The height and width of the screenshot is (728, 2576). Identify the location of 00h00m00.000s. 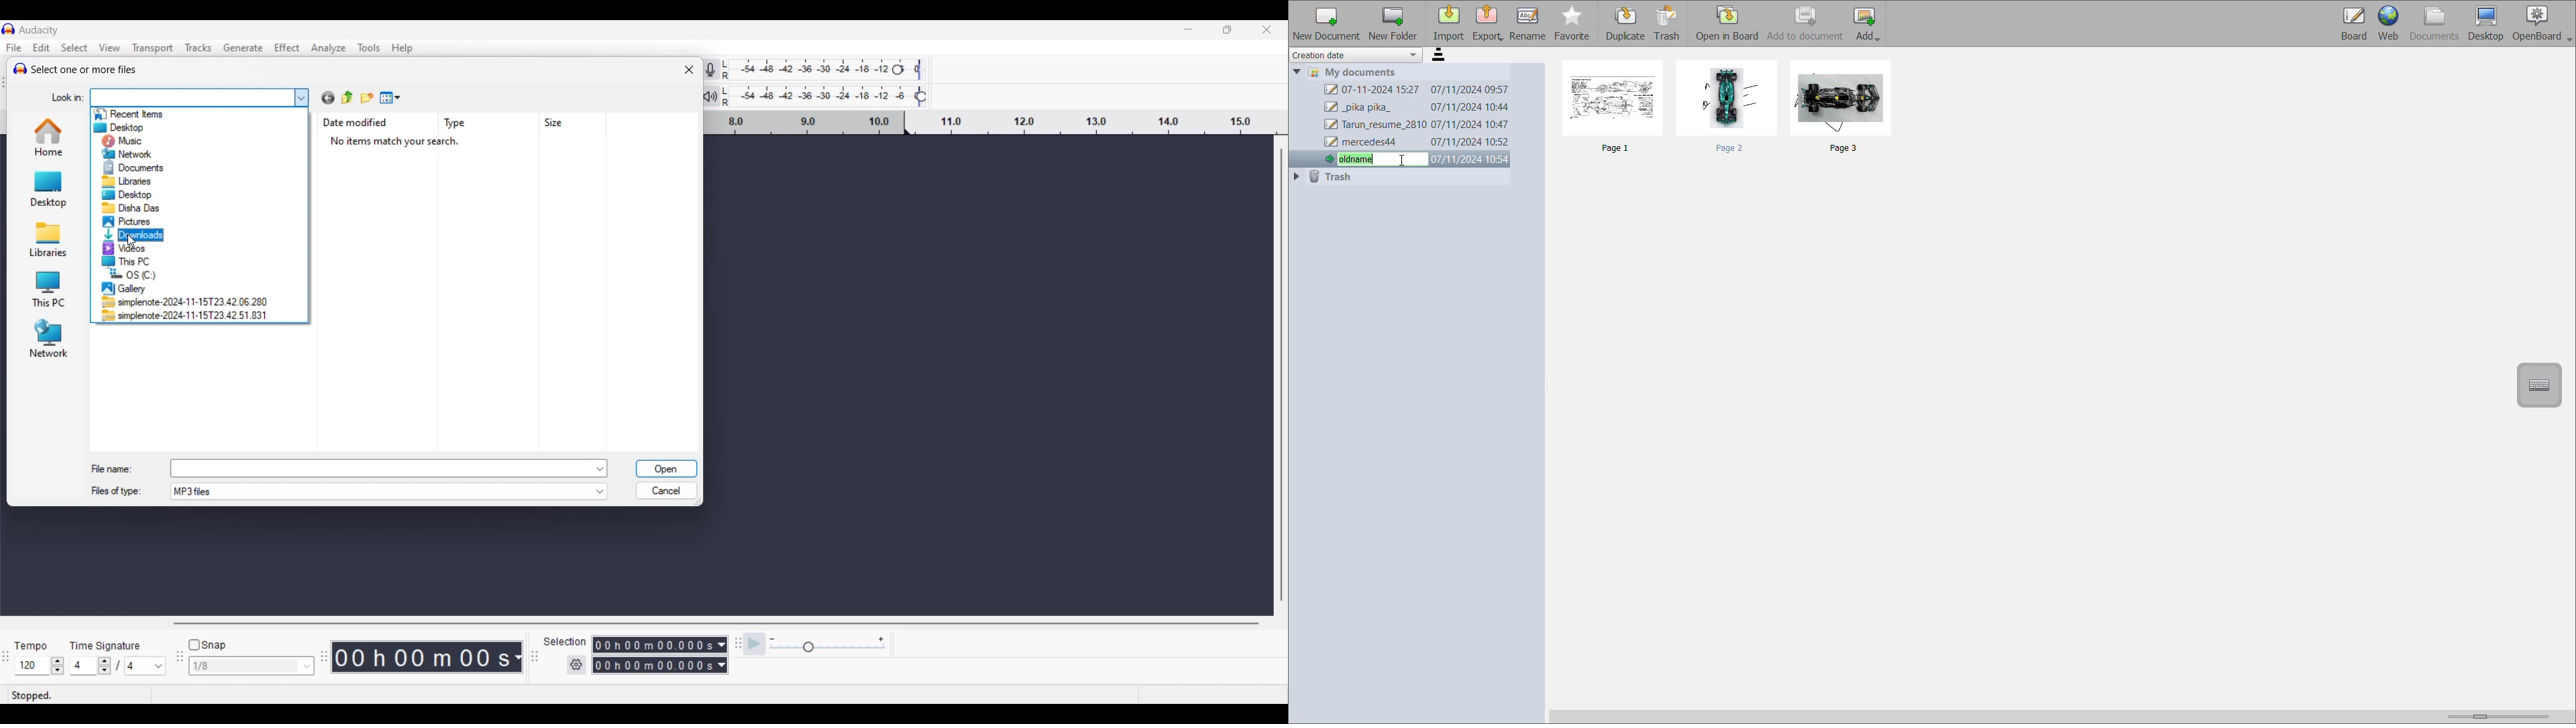
(659, 667).